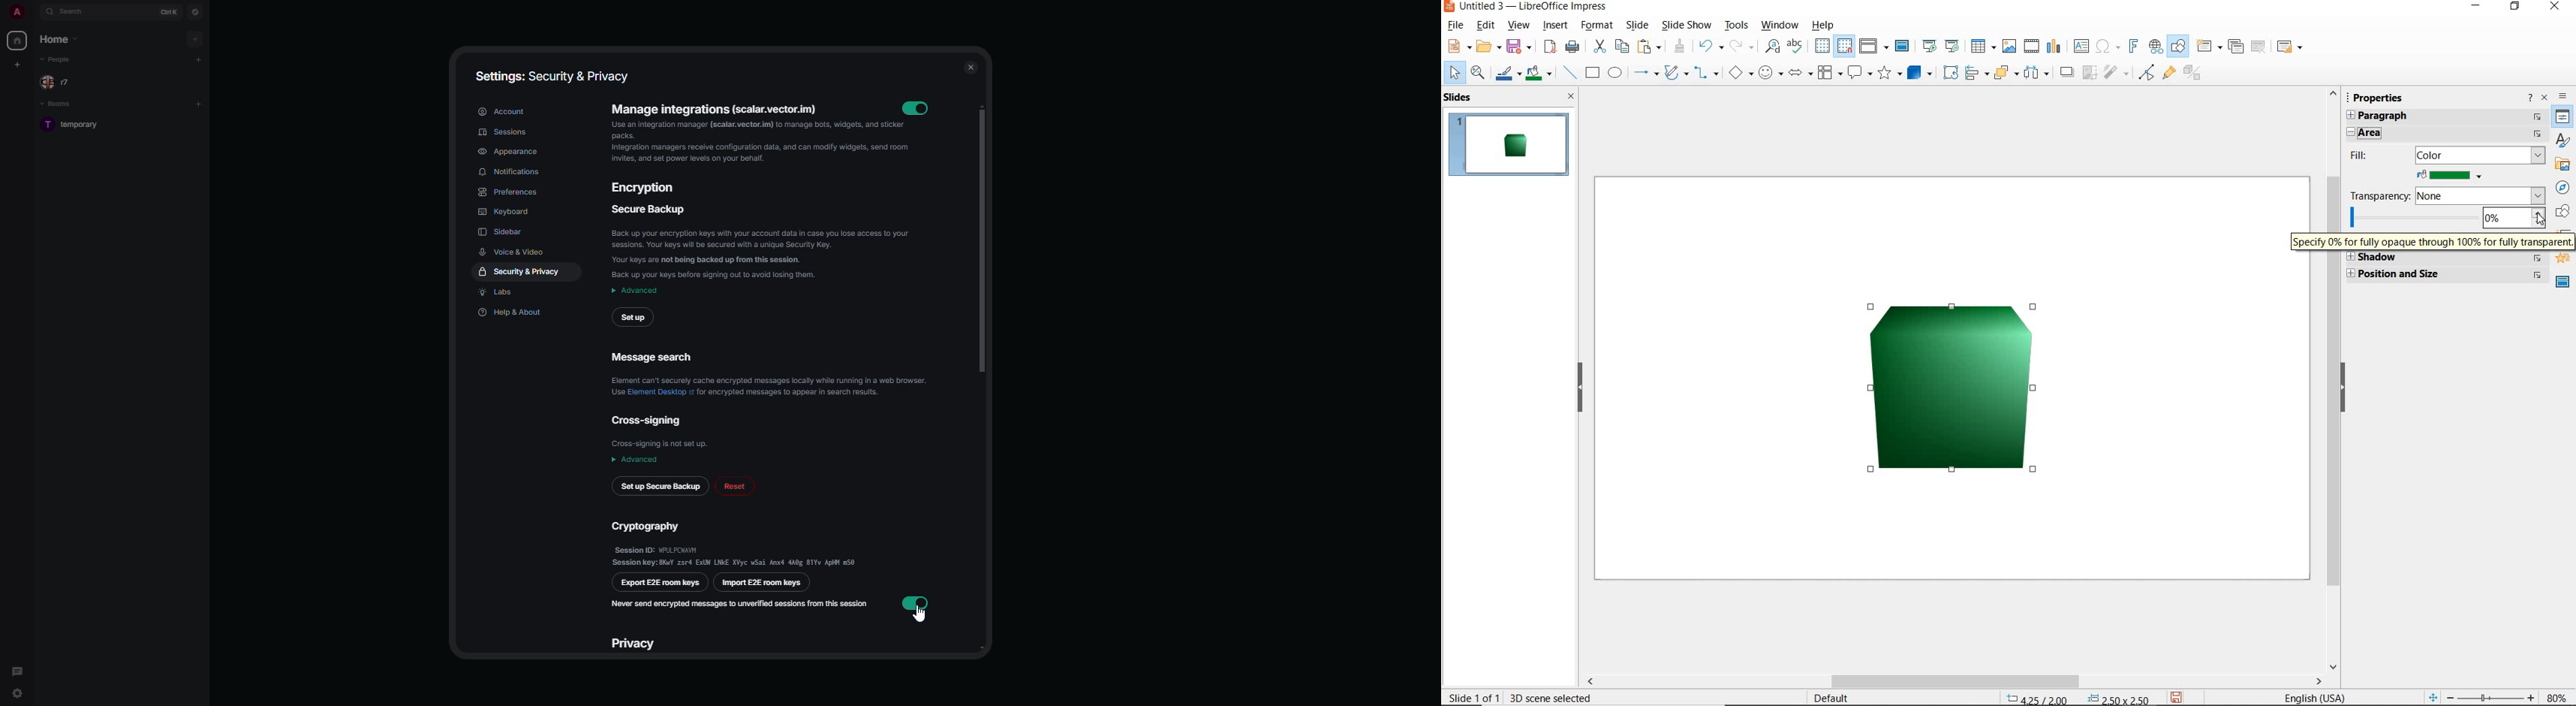 Image resolution: width=2576 pixels, height=728 pixels. Describe the element at coordinates (1519, 25) in the screenshot. I see `view` at that location.